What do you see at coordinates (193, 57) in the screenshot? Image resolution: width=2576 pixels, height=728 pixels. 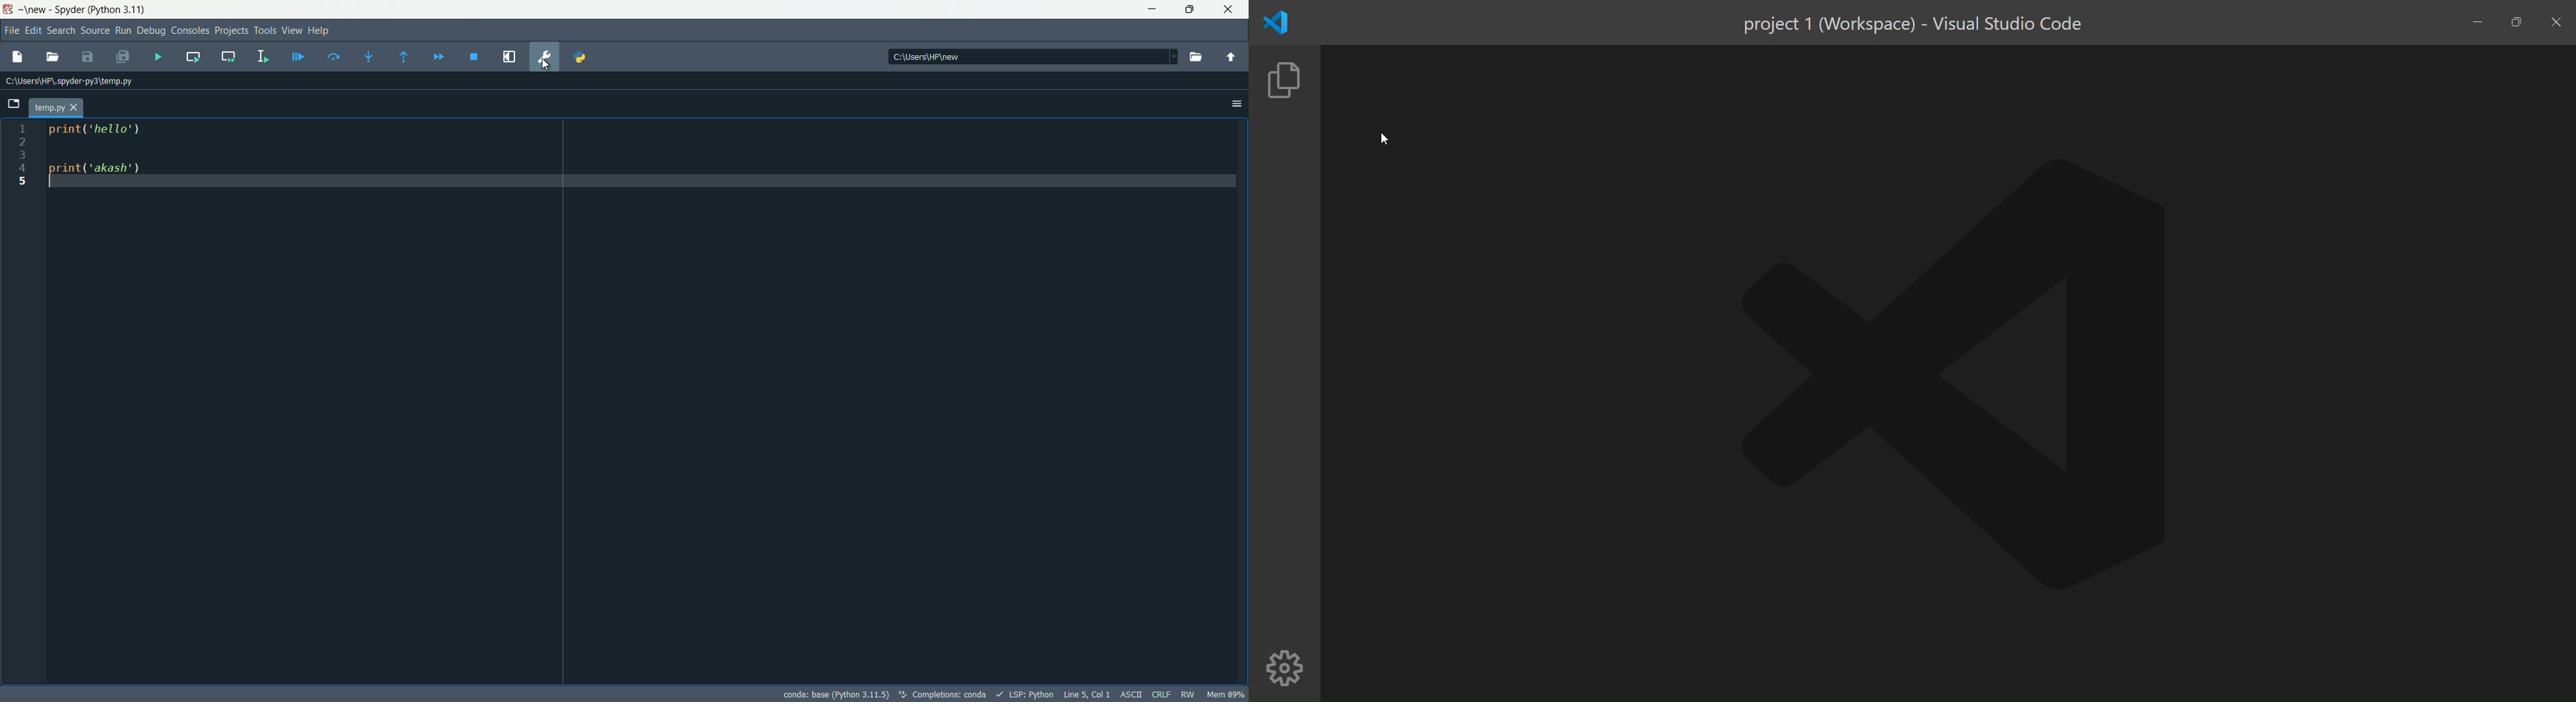 I see `run current cell` at bounding box center [193, 57].